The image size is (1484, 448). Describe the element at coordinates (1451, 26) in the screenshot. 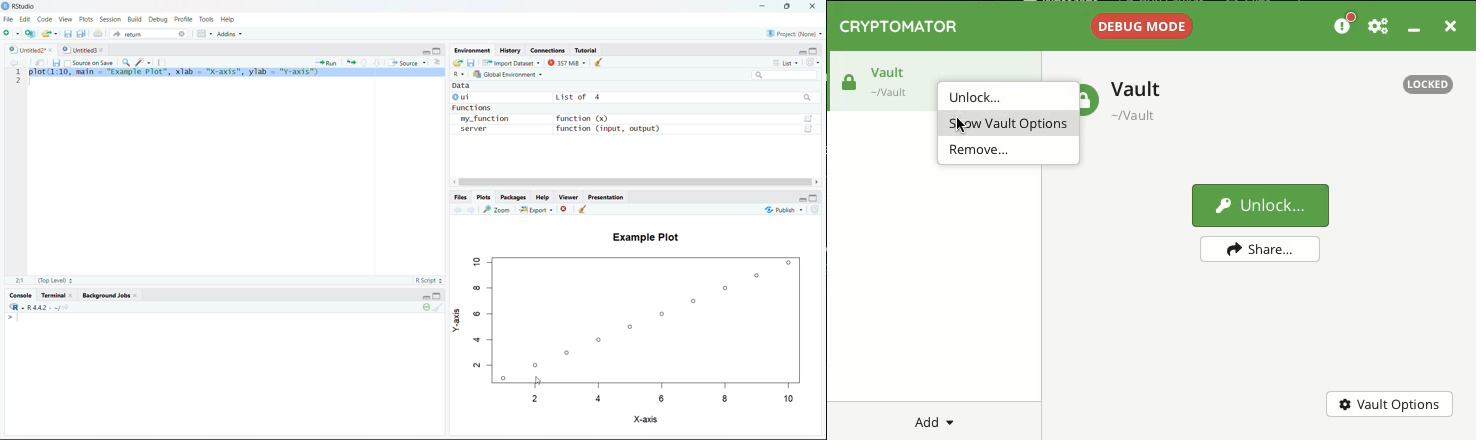

I see `close` at that location.